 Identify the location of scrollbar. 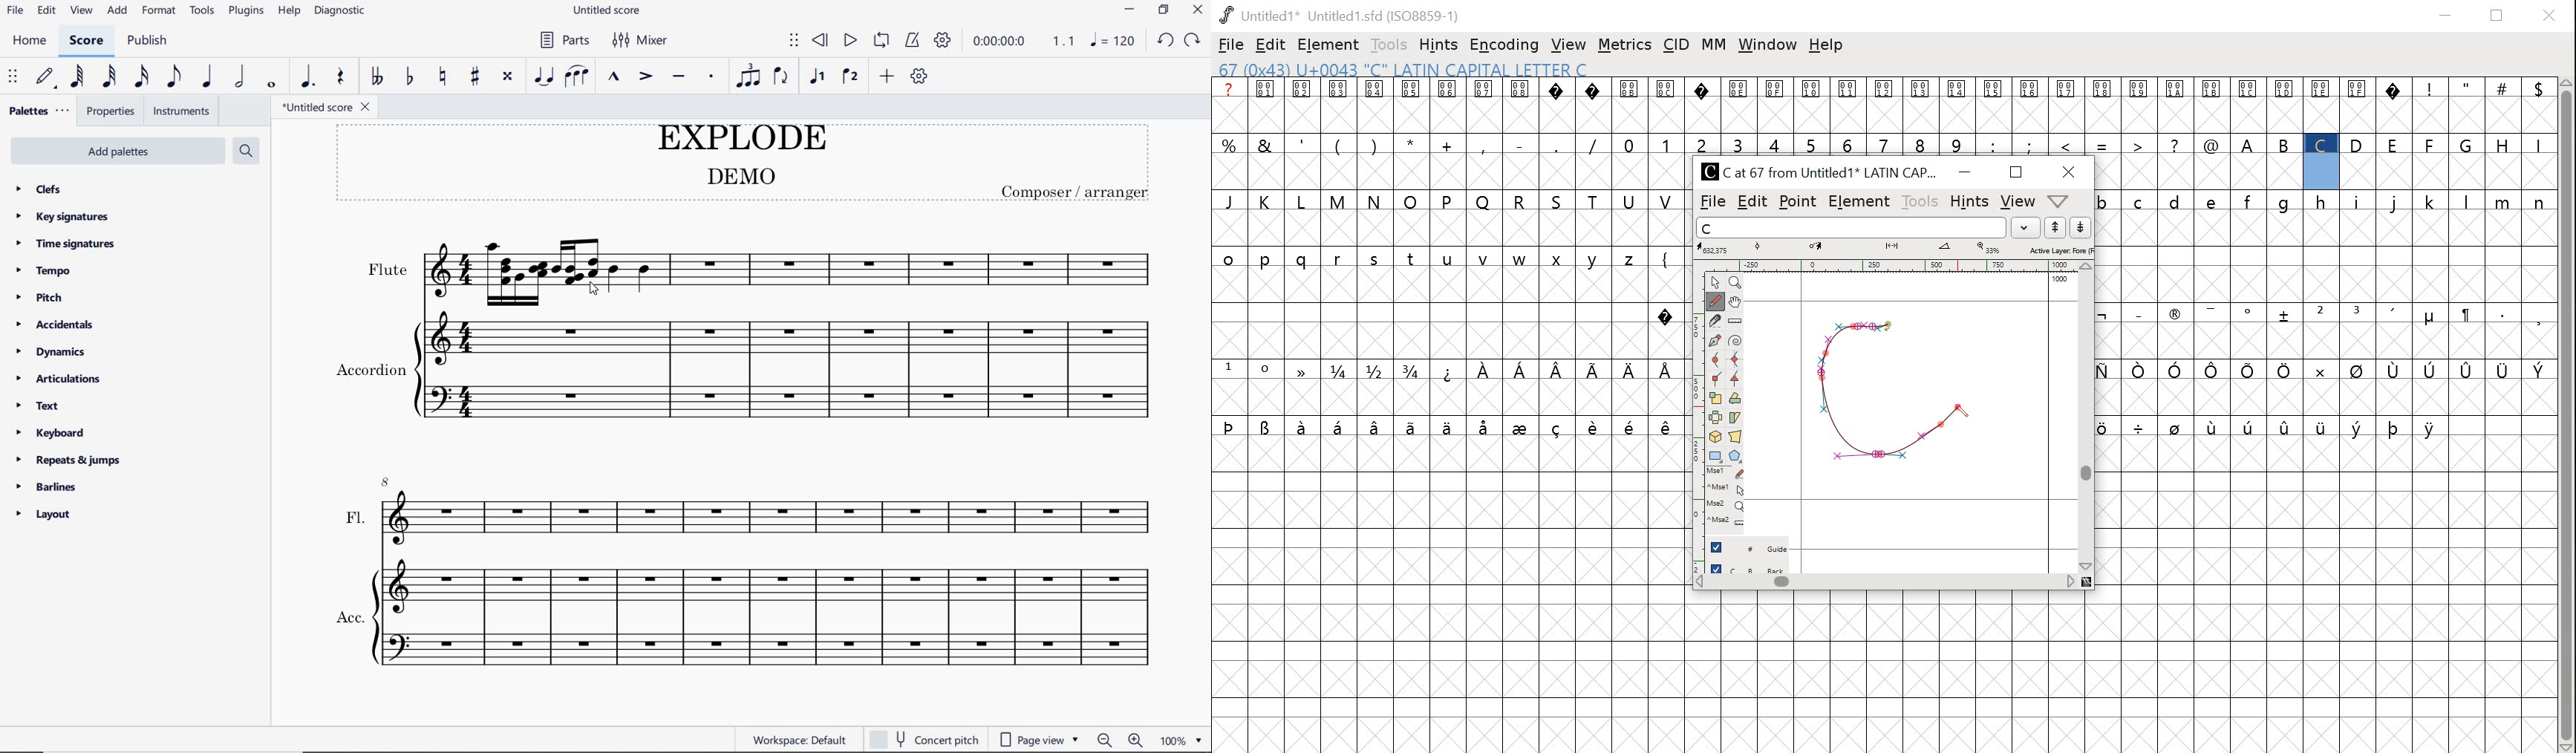
(1885, 584).